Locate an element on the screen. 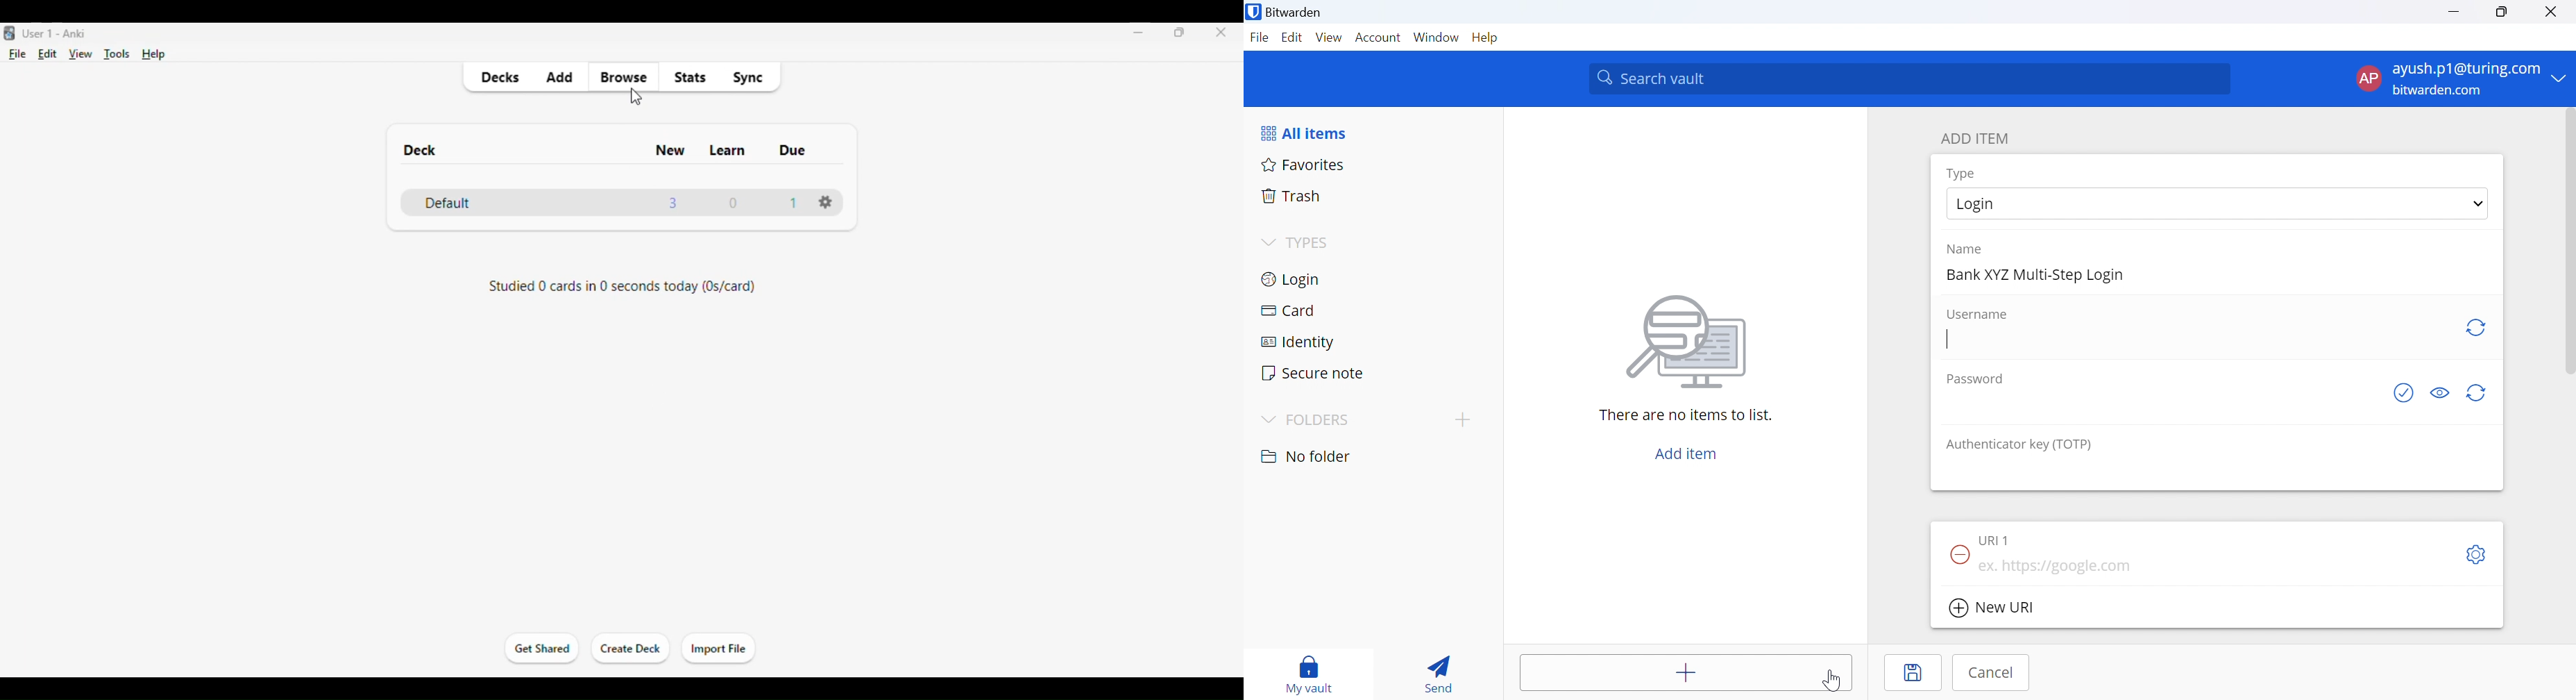  title is located at coordinates (56, 34).